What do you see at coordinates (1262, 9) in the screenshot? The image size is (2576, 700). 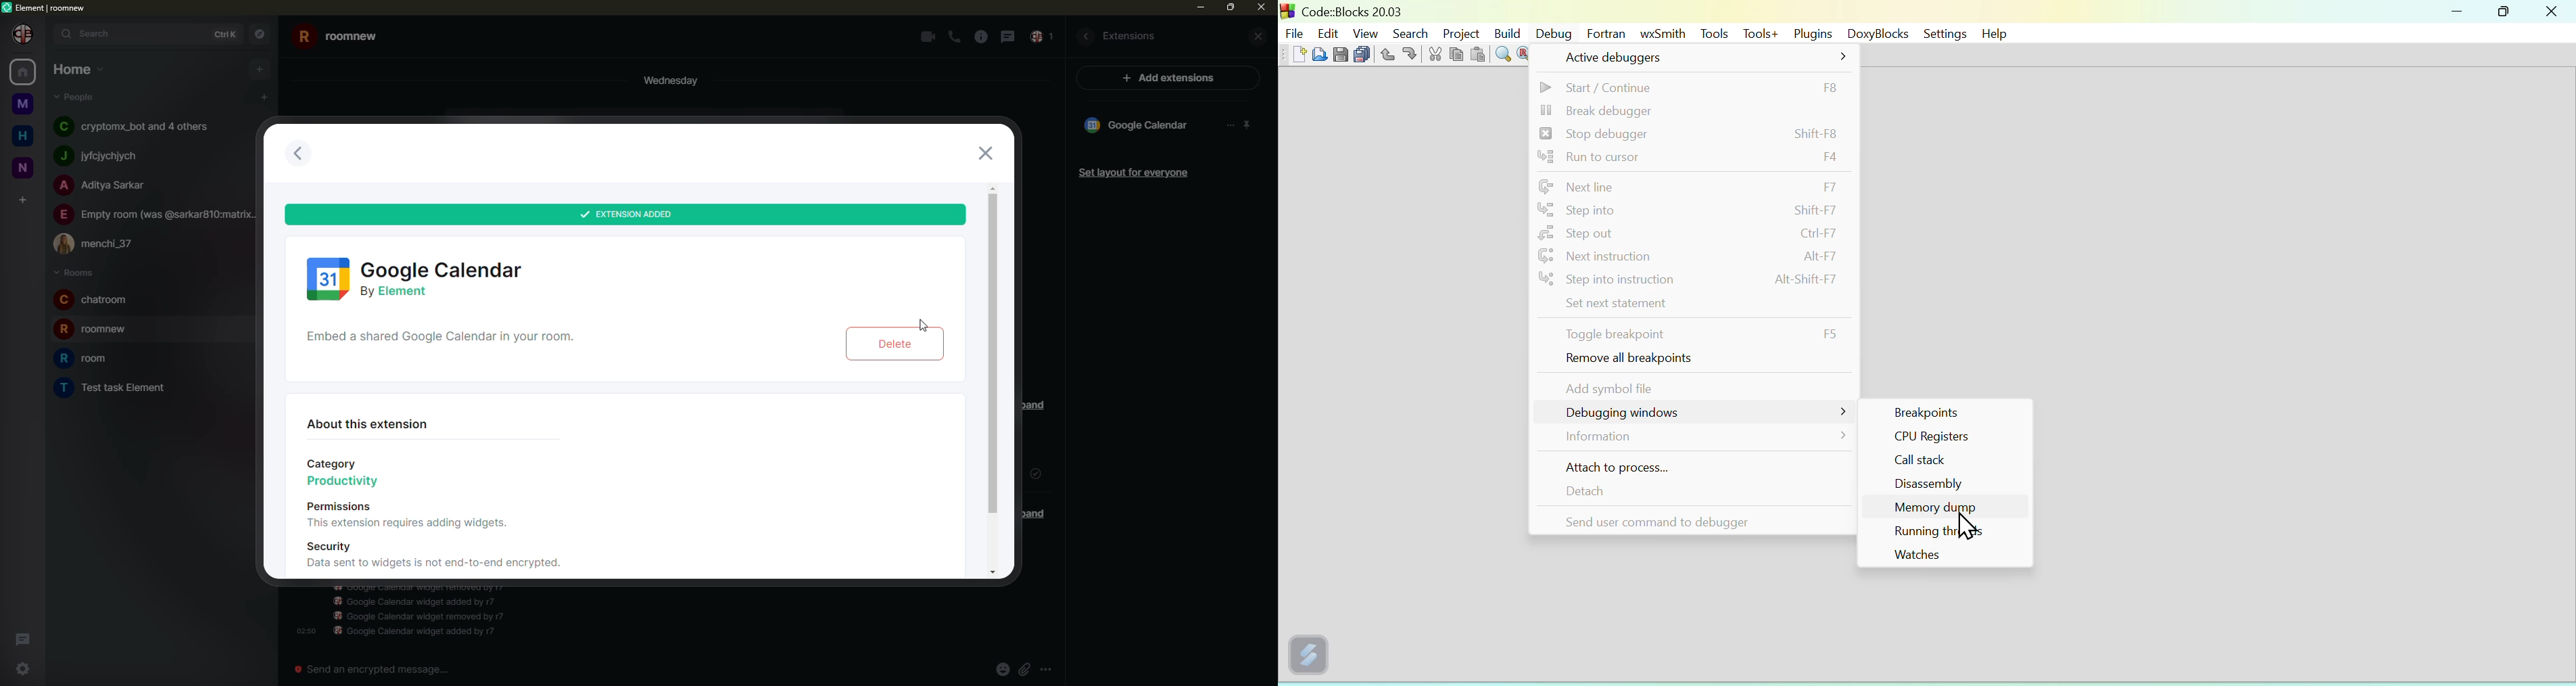 I see `close` at bounding box center [1262, 9].